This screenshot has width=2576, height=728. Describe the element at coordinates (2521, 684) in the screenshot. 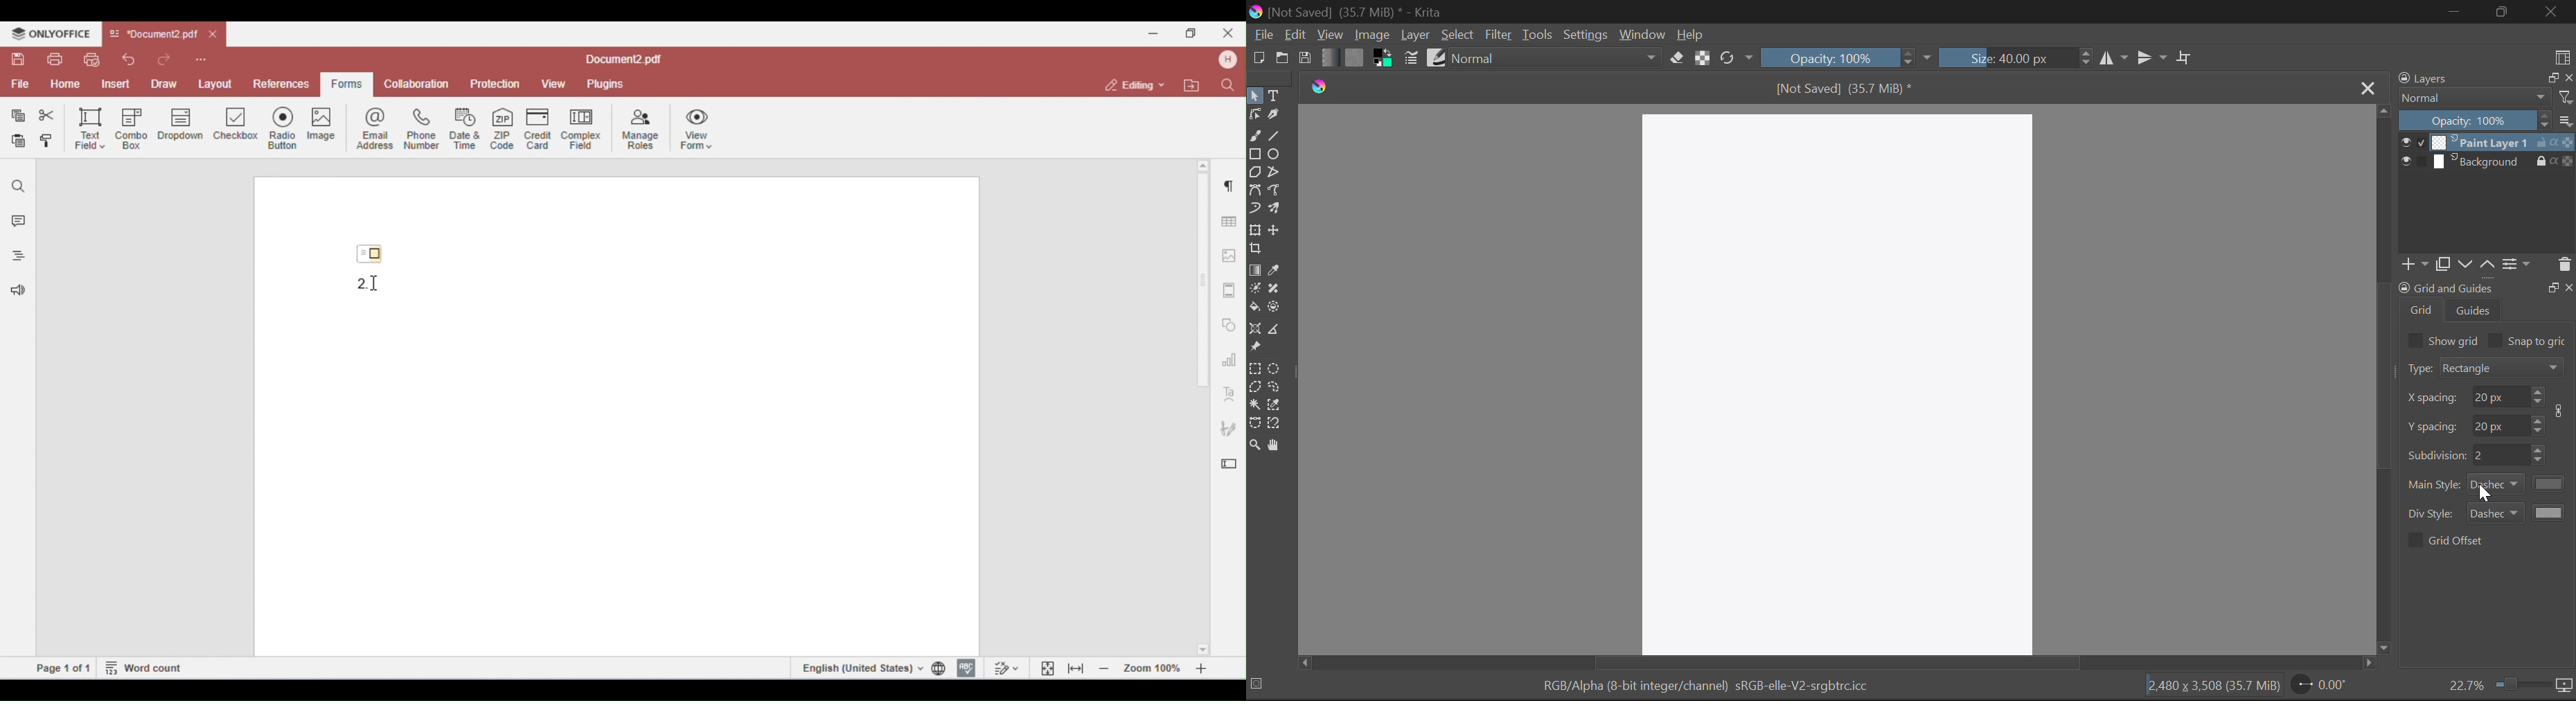

I see `Zoom slider` at that location.